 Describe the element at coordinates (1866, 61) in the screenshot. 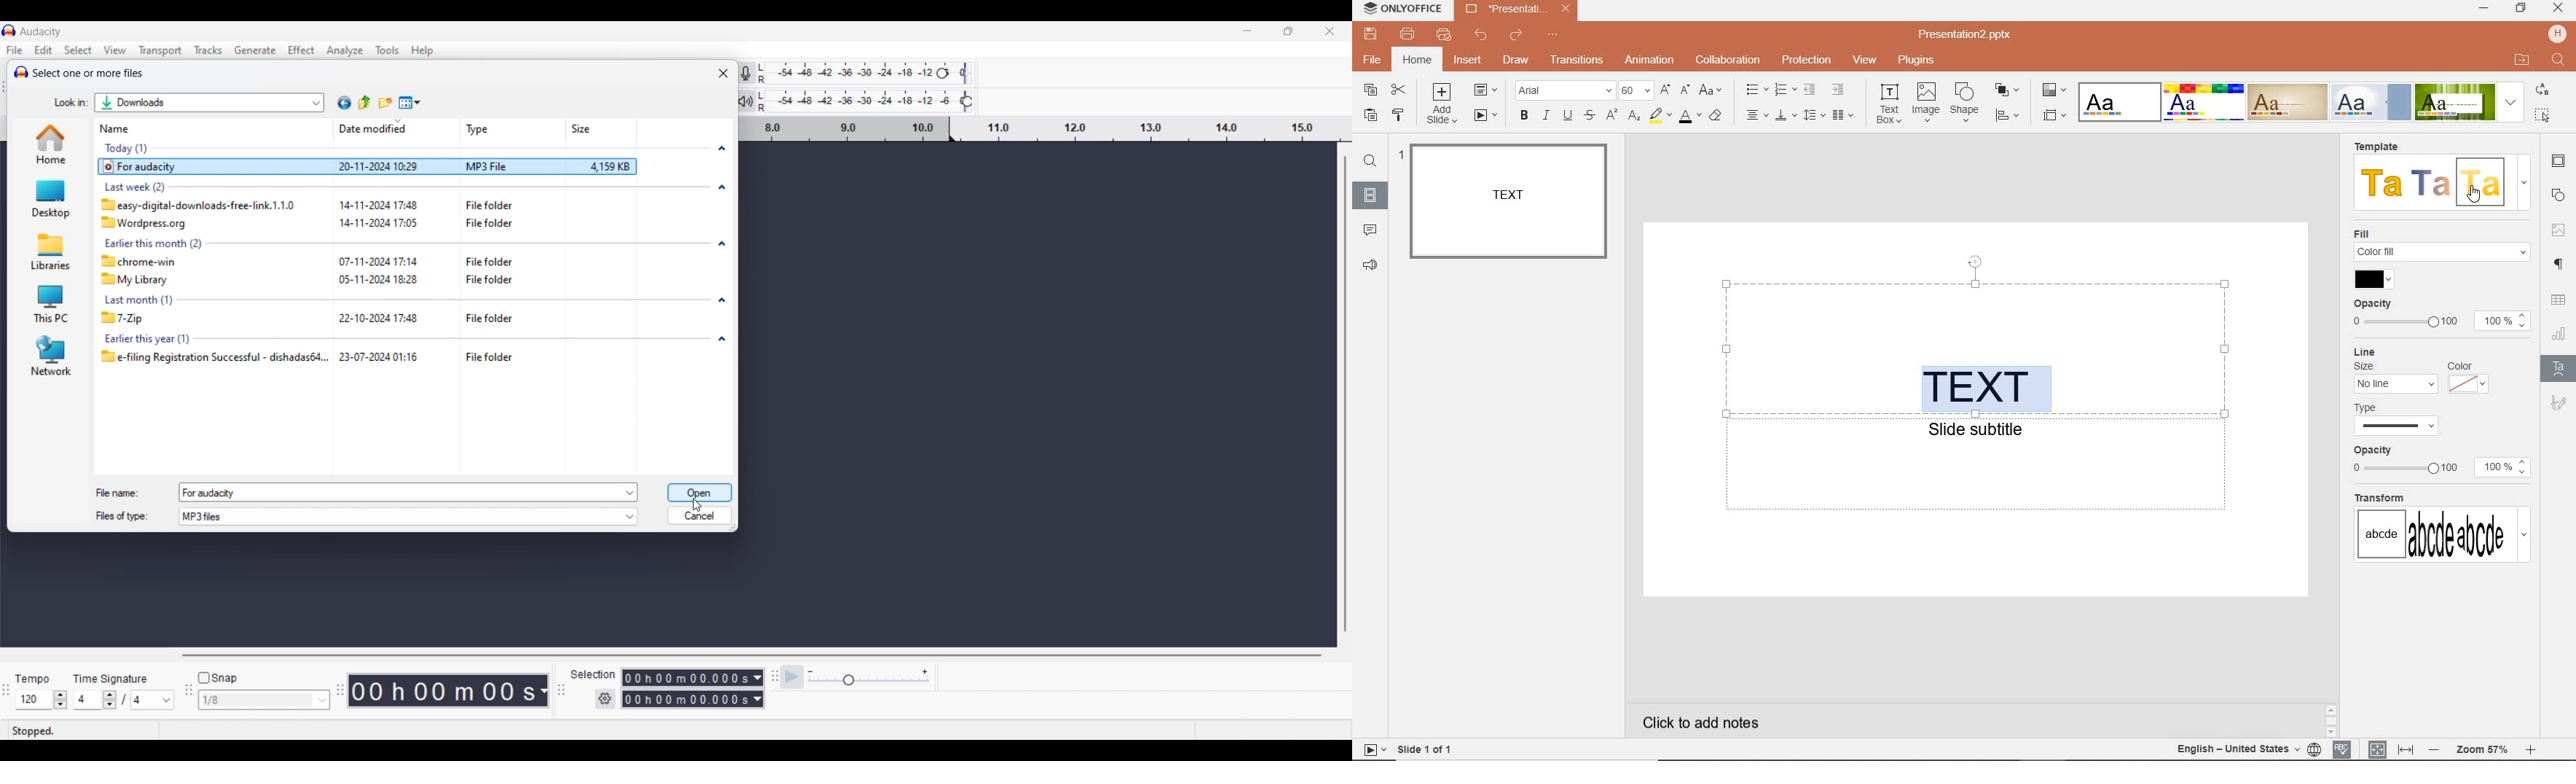

I see `VIEW` at that location.